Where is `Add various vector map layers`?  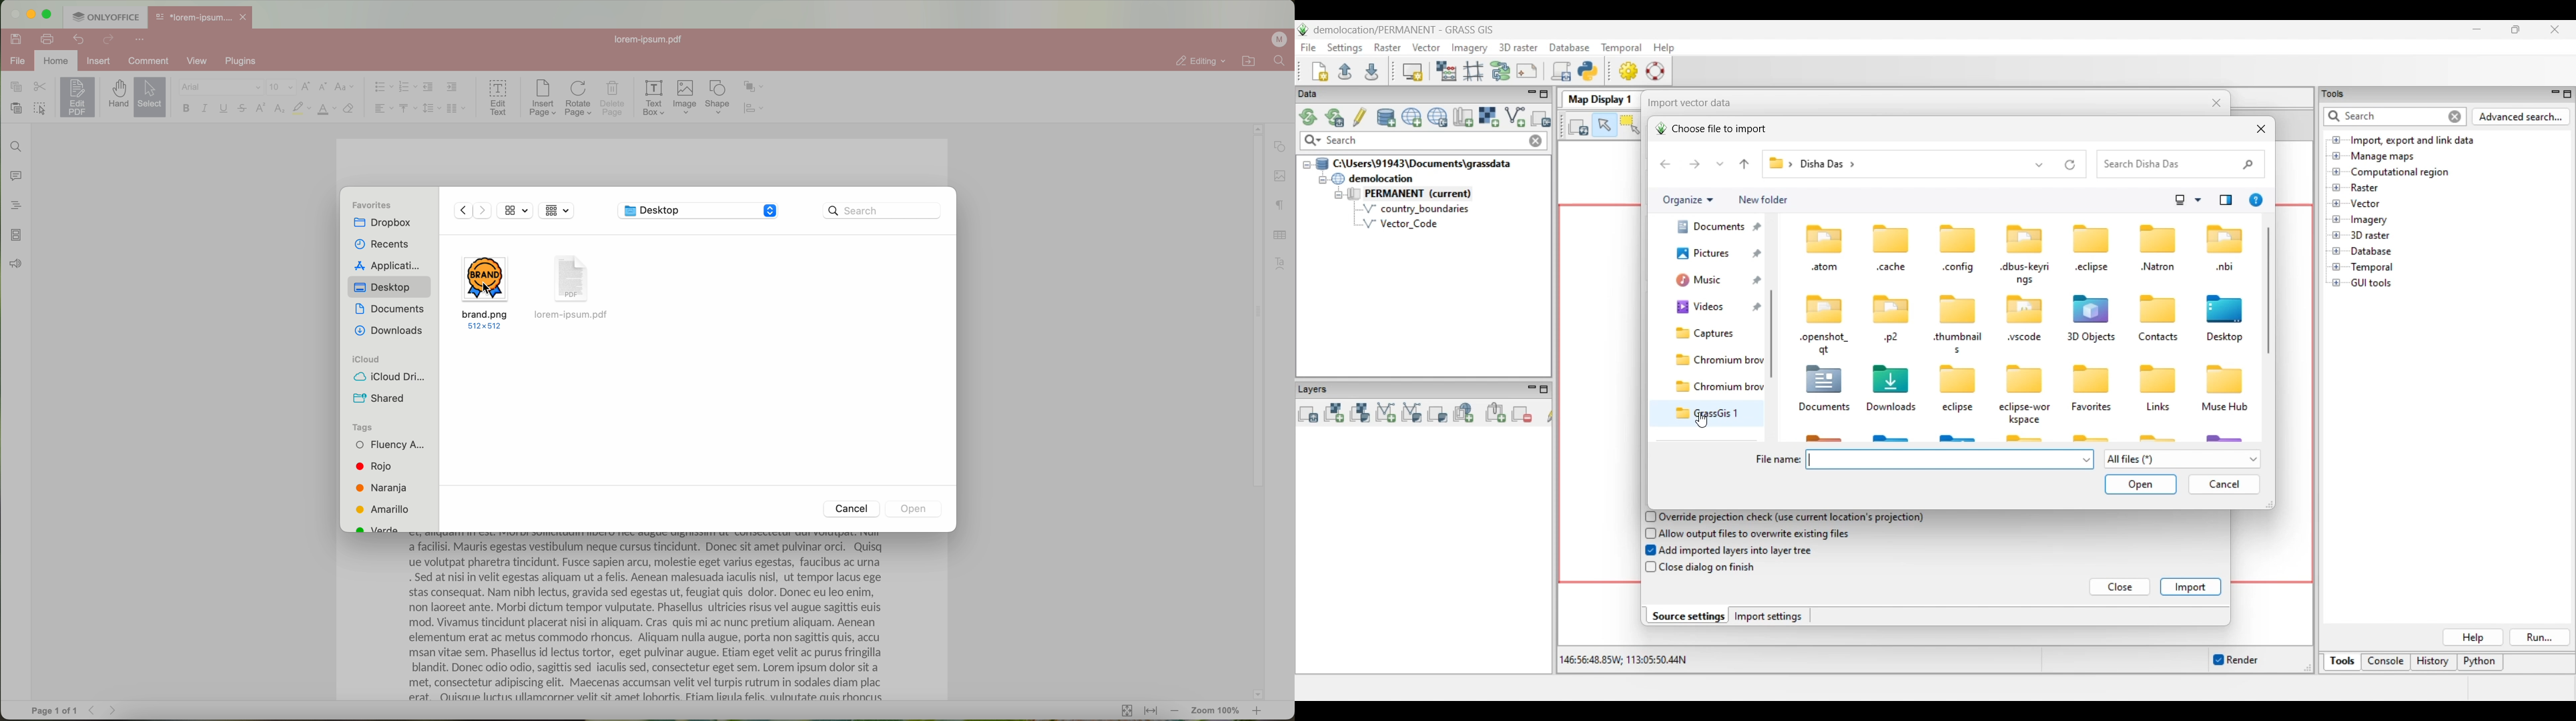 Add various vector map layers is located at coordinates (1412, 413).